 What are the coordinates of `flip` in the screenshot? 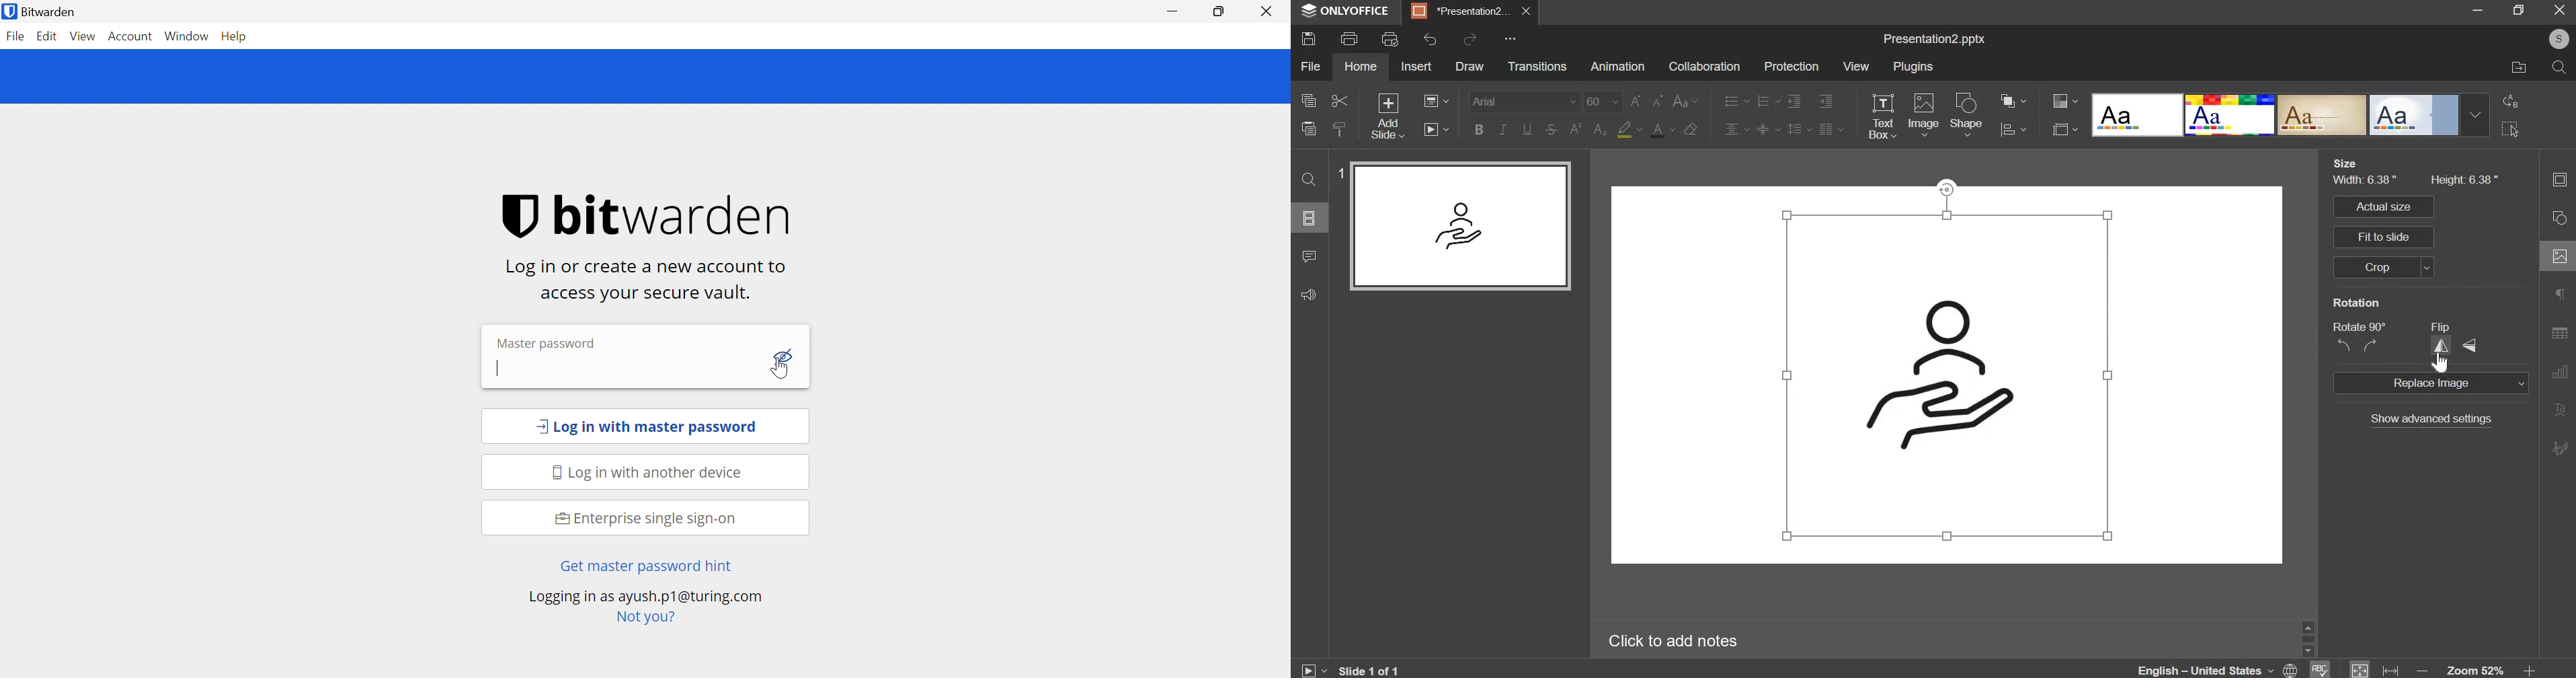 It's located at (2460, 337).